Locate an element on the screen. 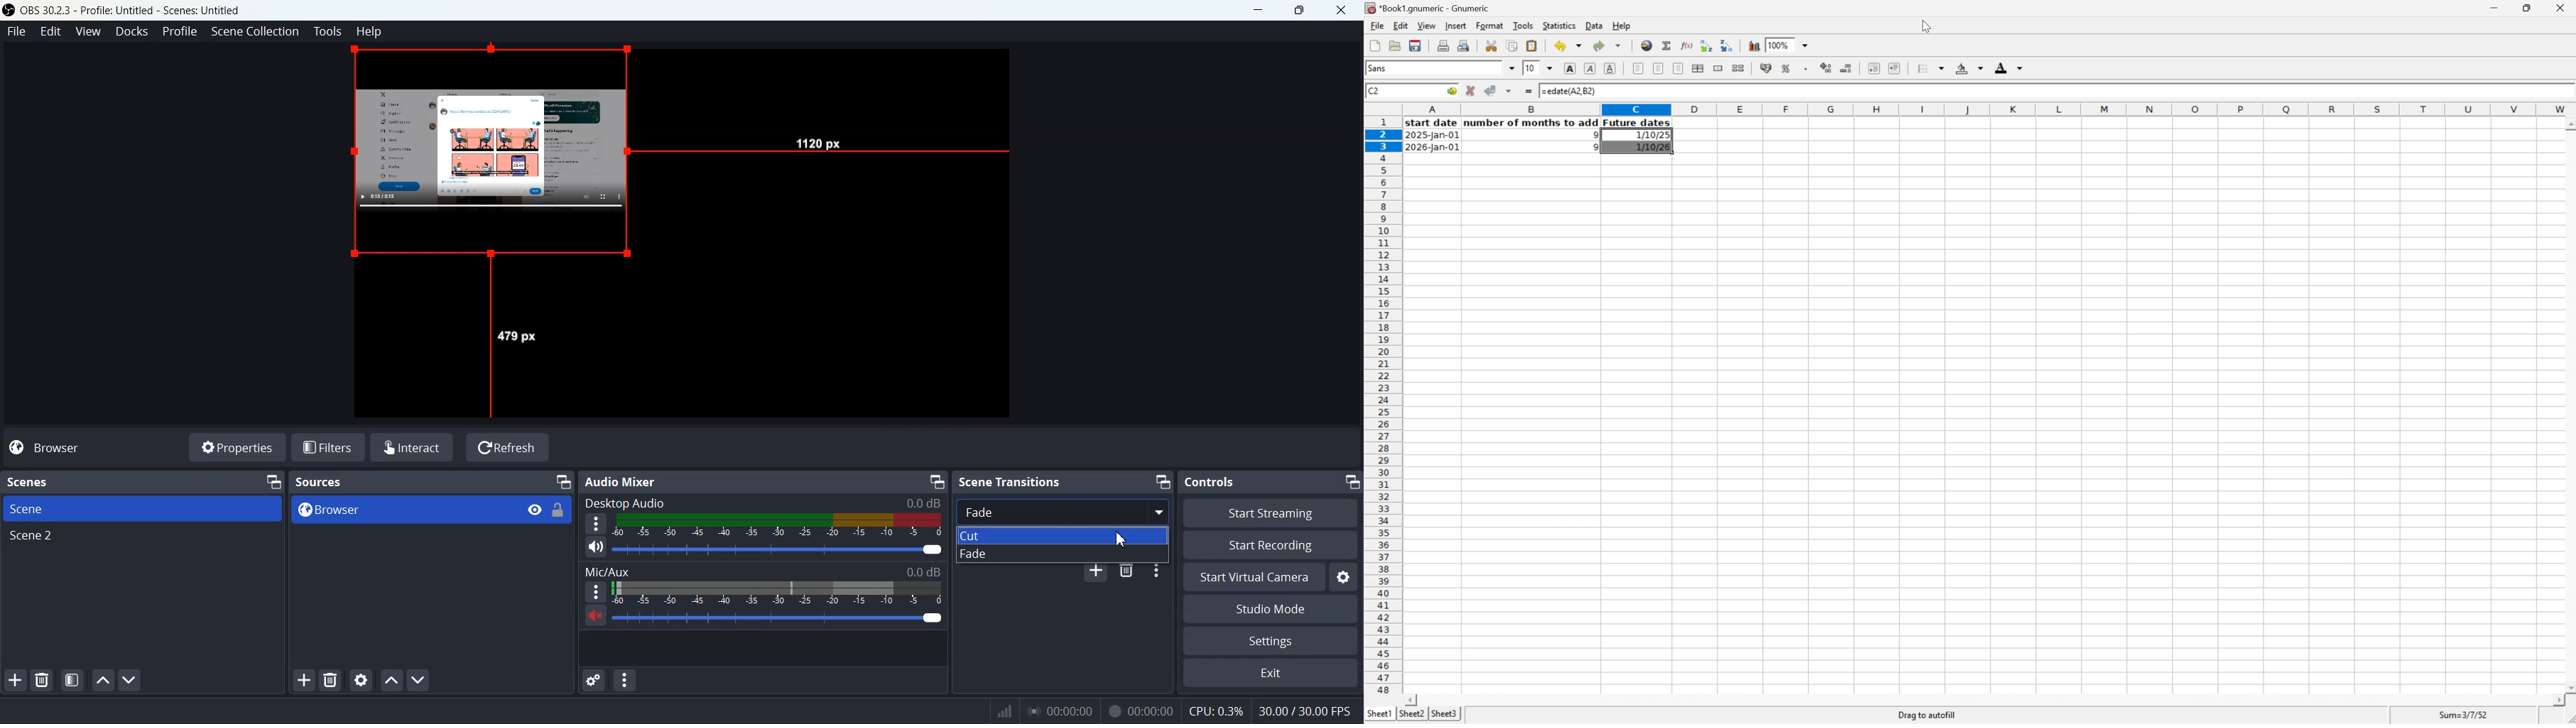 The height and width of the screenshot is (728, 2576). Cut is located at coordinates (1063, 538).